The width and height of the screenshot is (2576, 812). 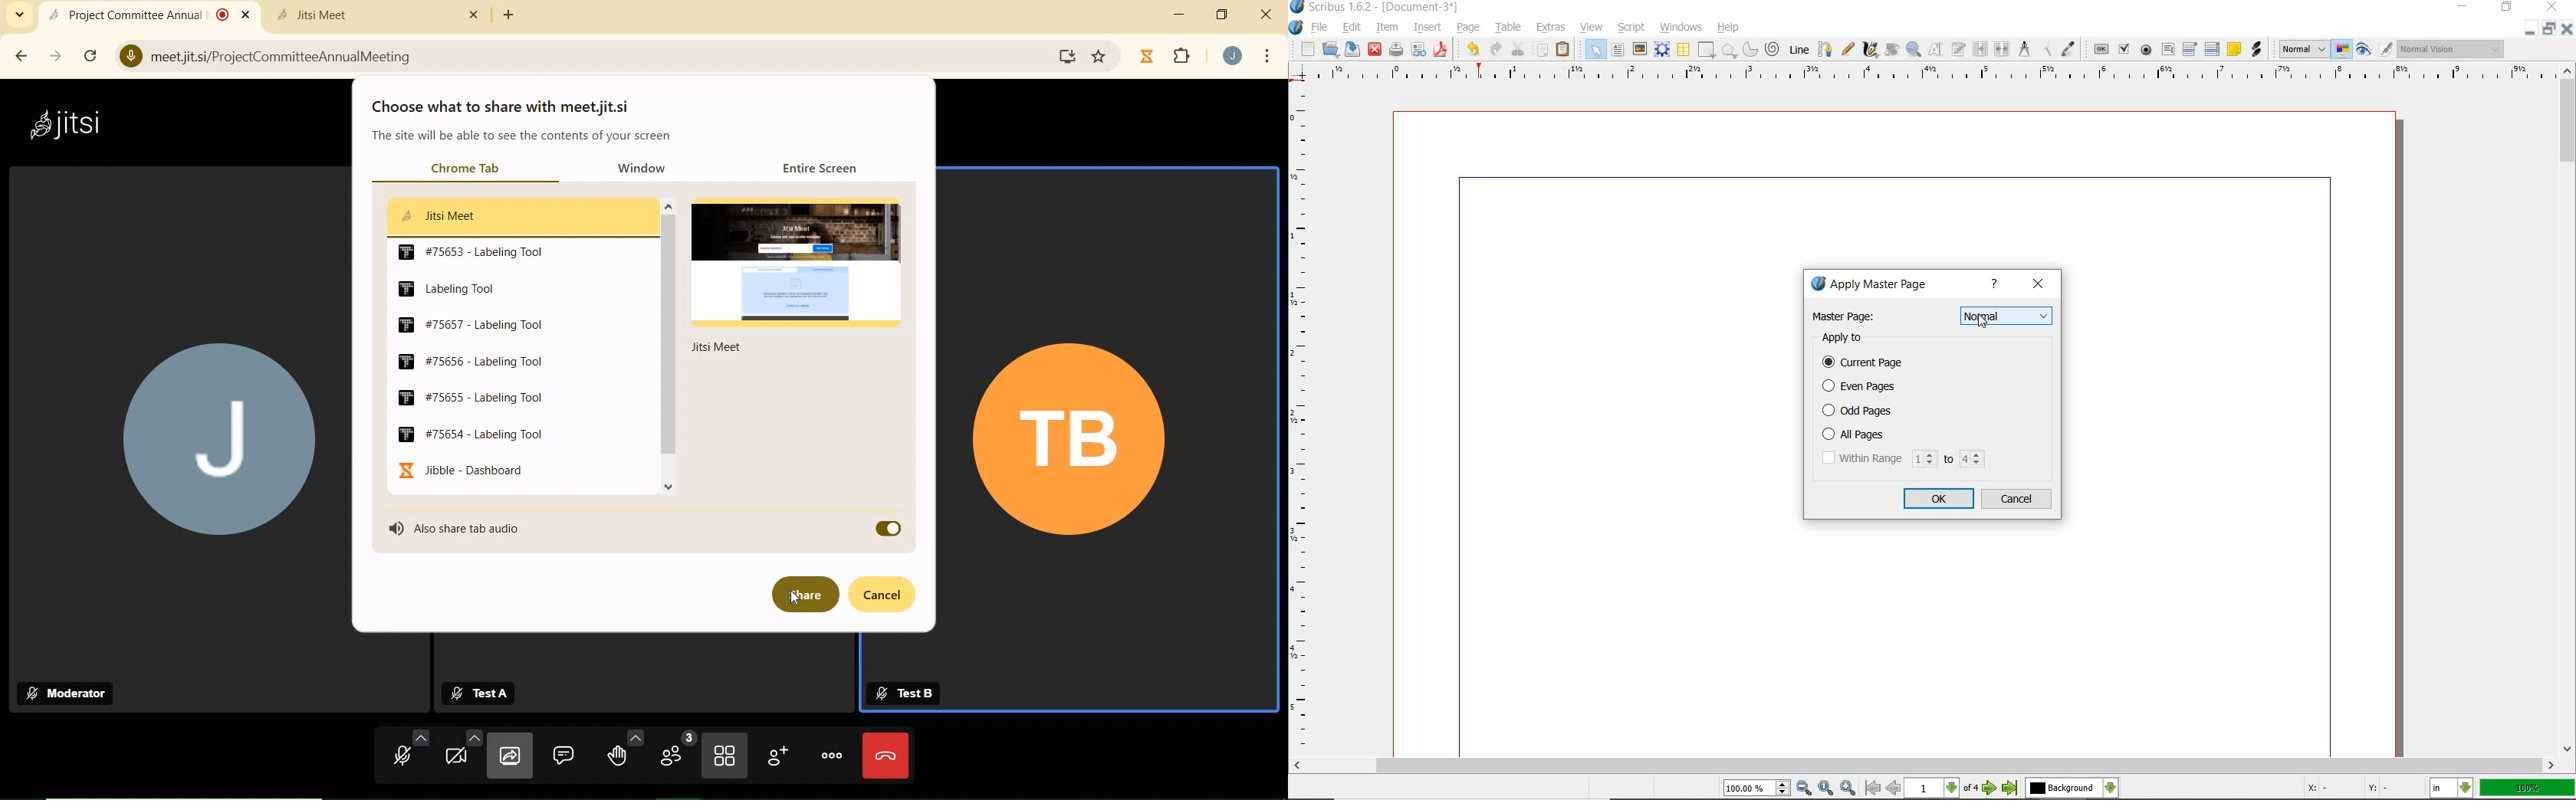 I want to click on leave meting, so click(x=885, y=756).